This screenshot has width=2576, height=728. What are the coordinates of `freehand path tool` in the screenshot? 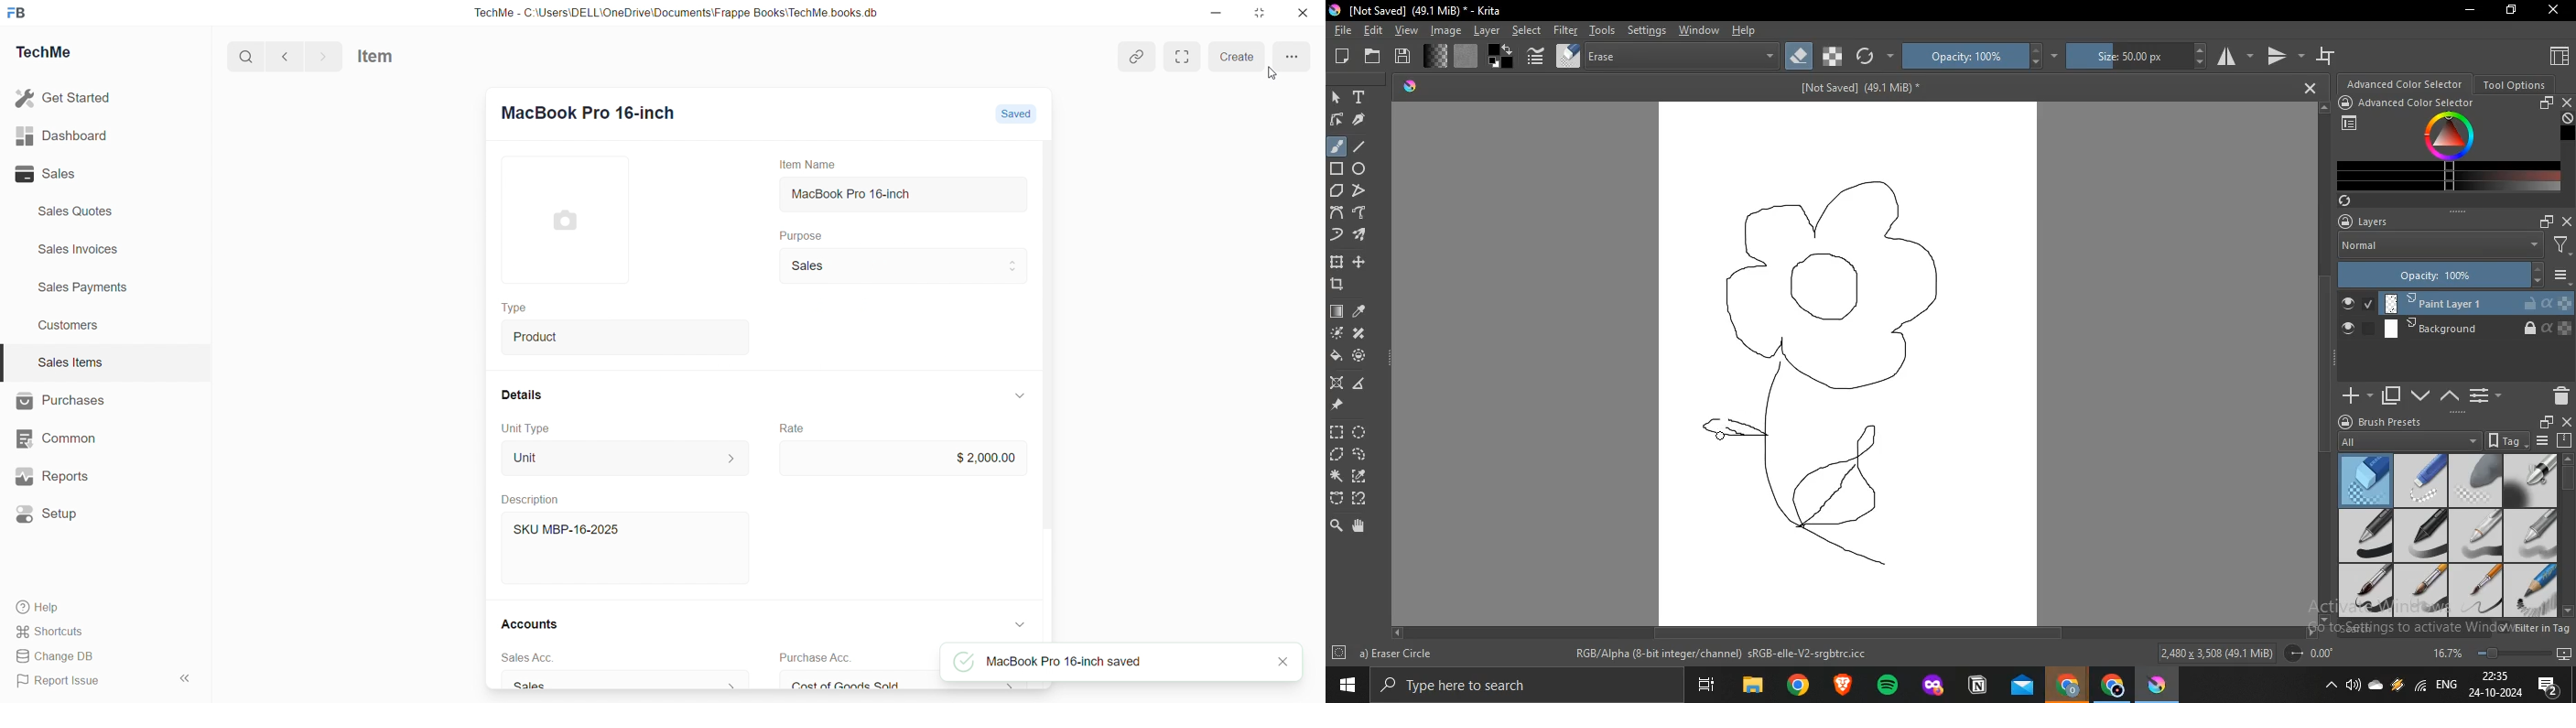 It's located at (1361, 211).